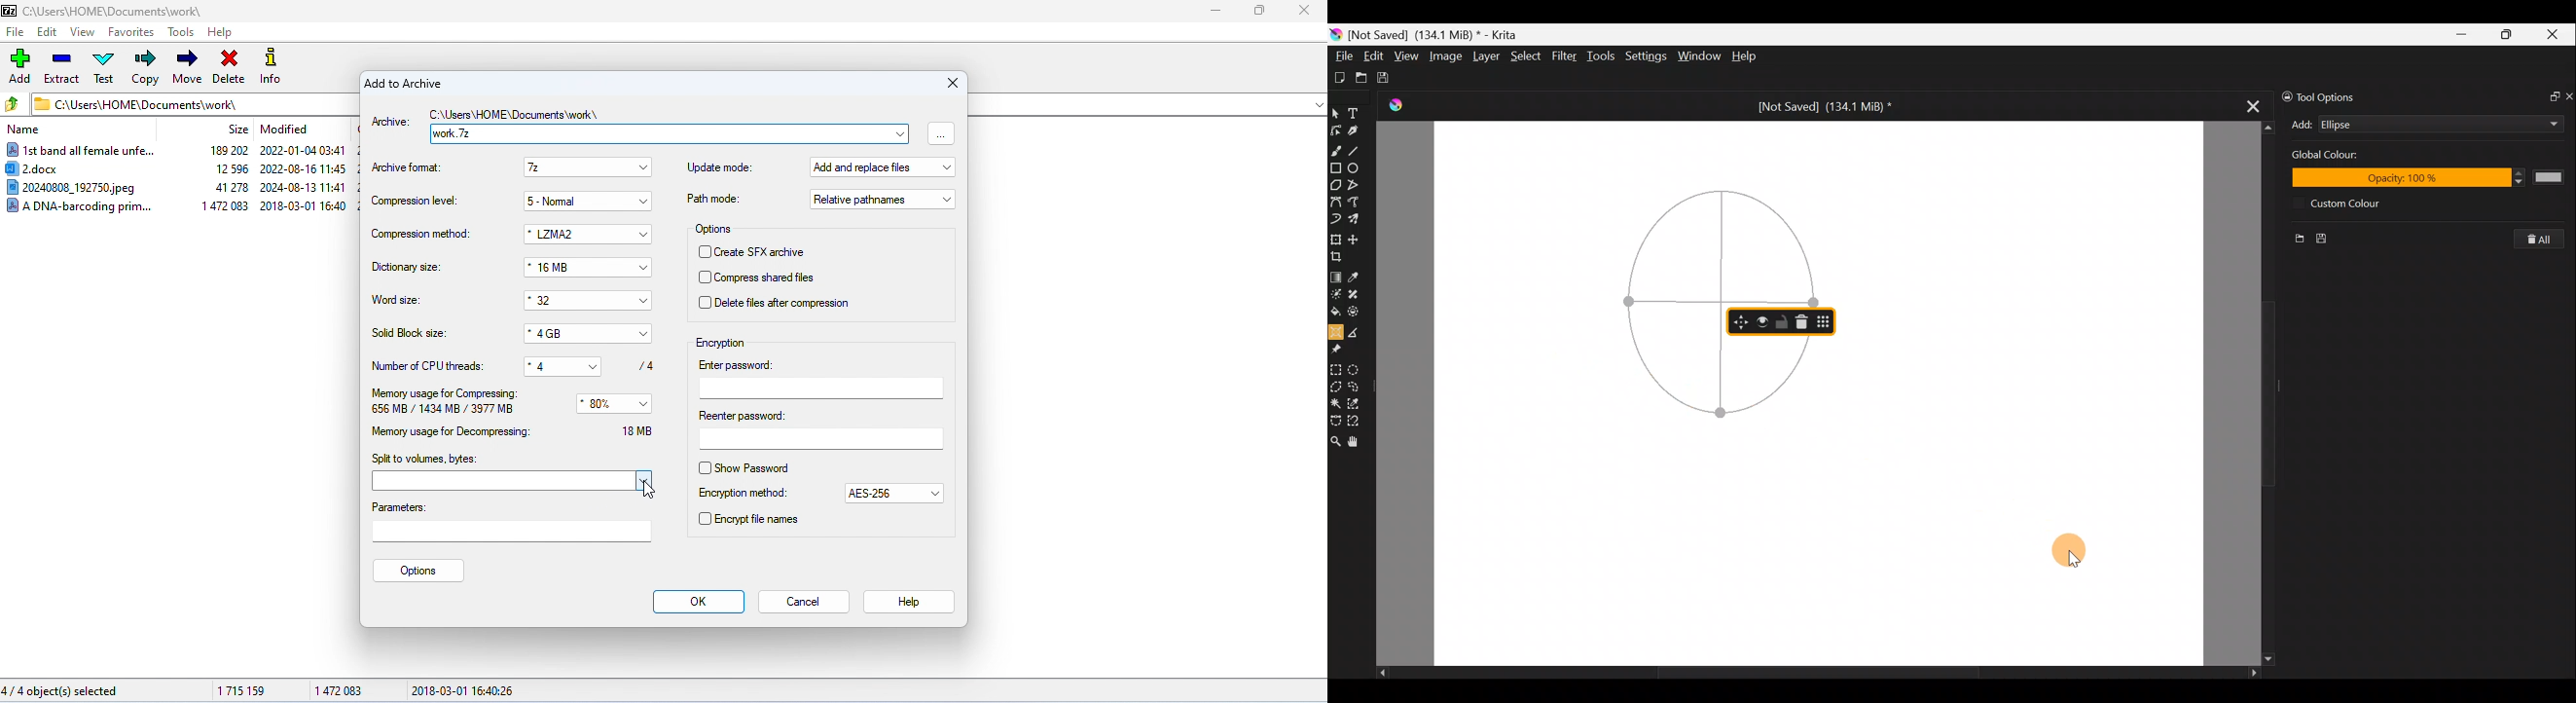  I want to click on options, so click(419, 571).